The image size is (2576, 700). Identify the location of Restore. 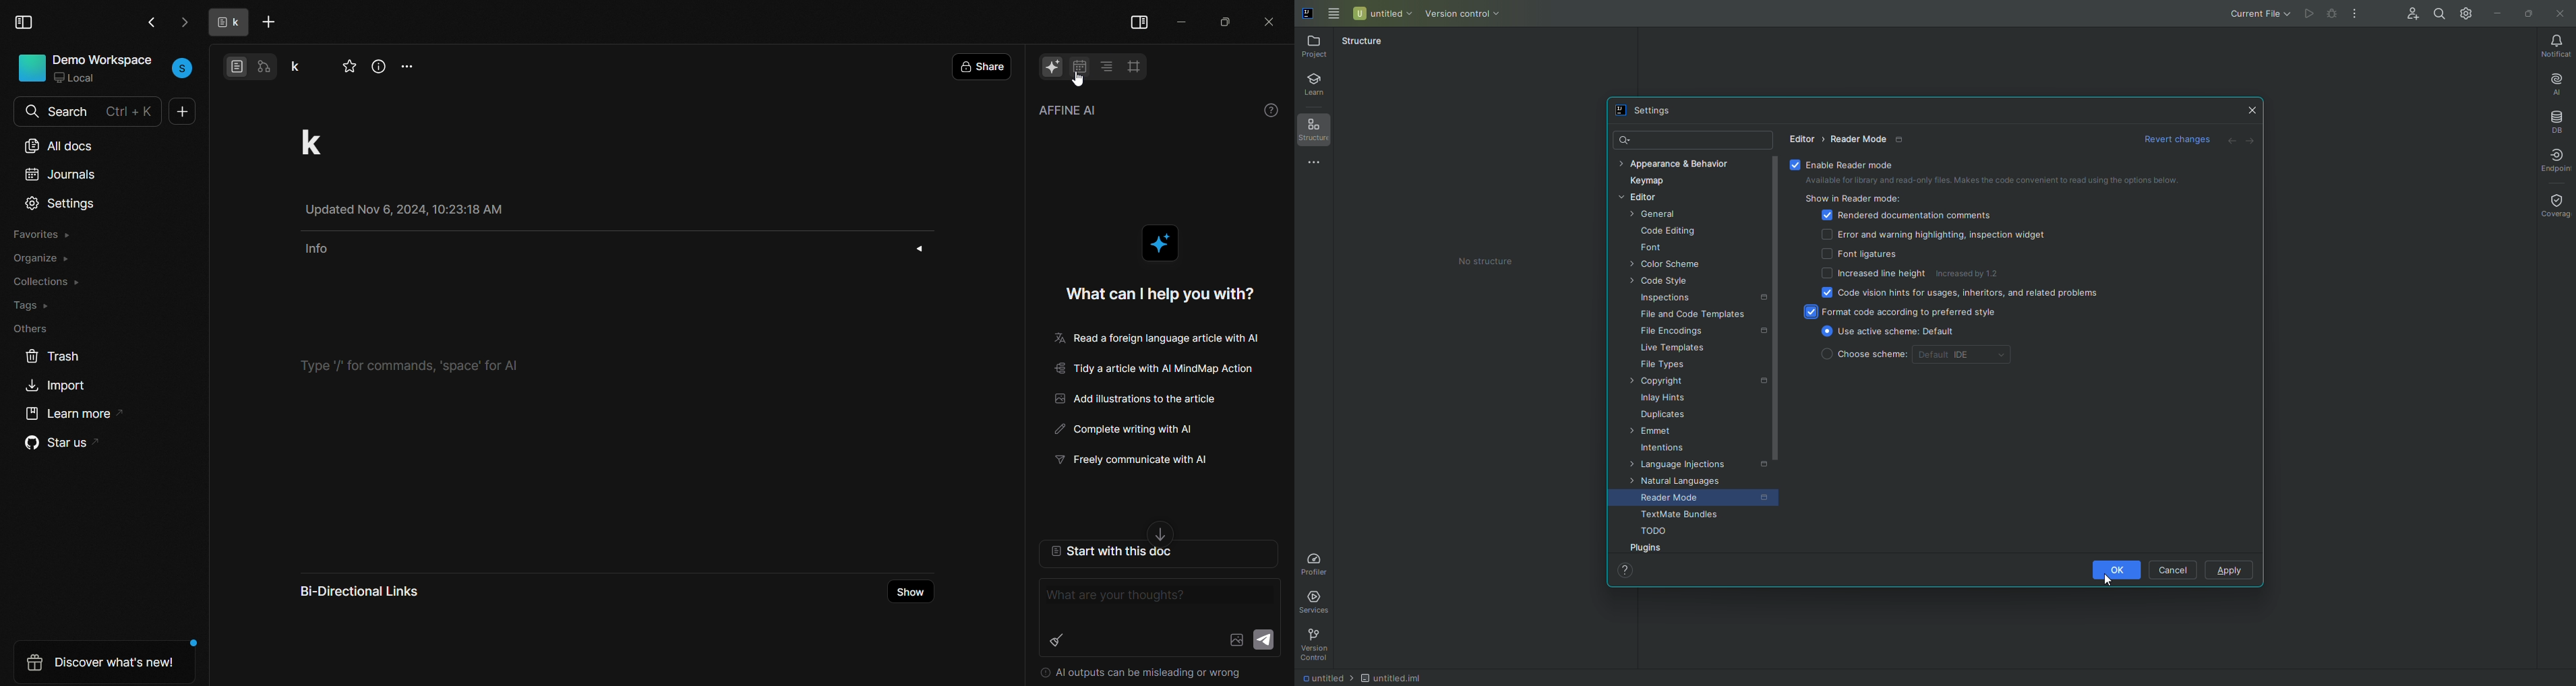
(2531, 13).